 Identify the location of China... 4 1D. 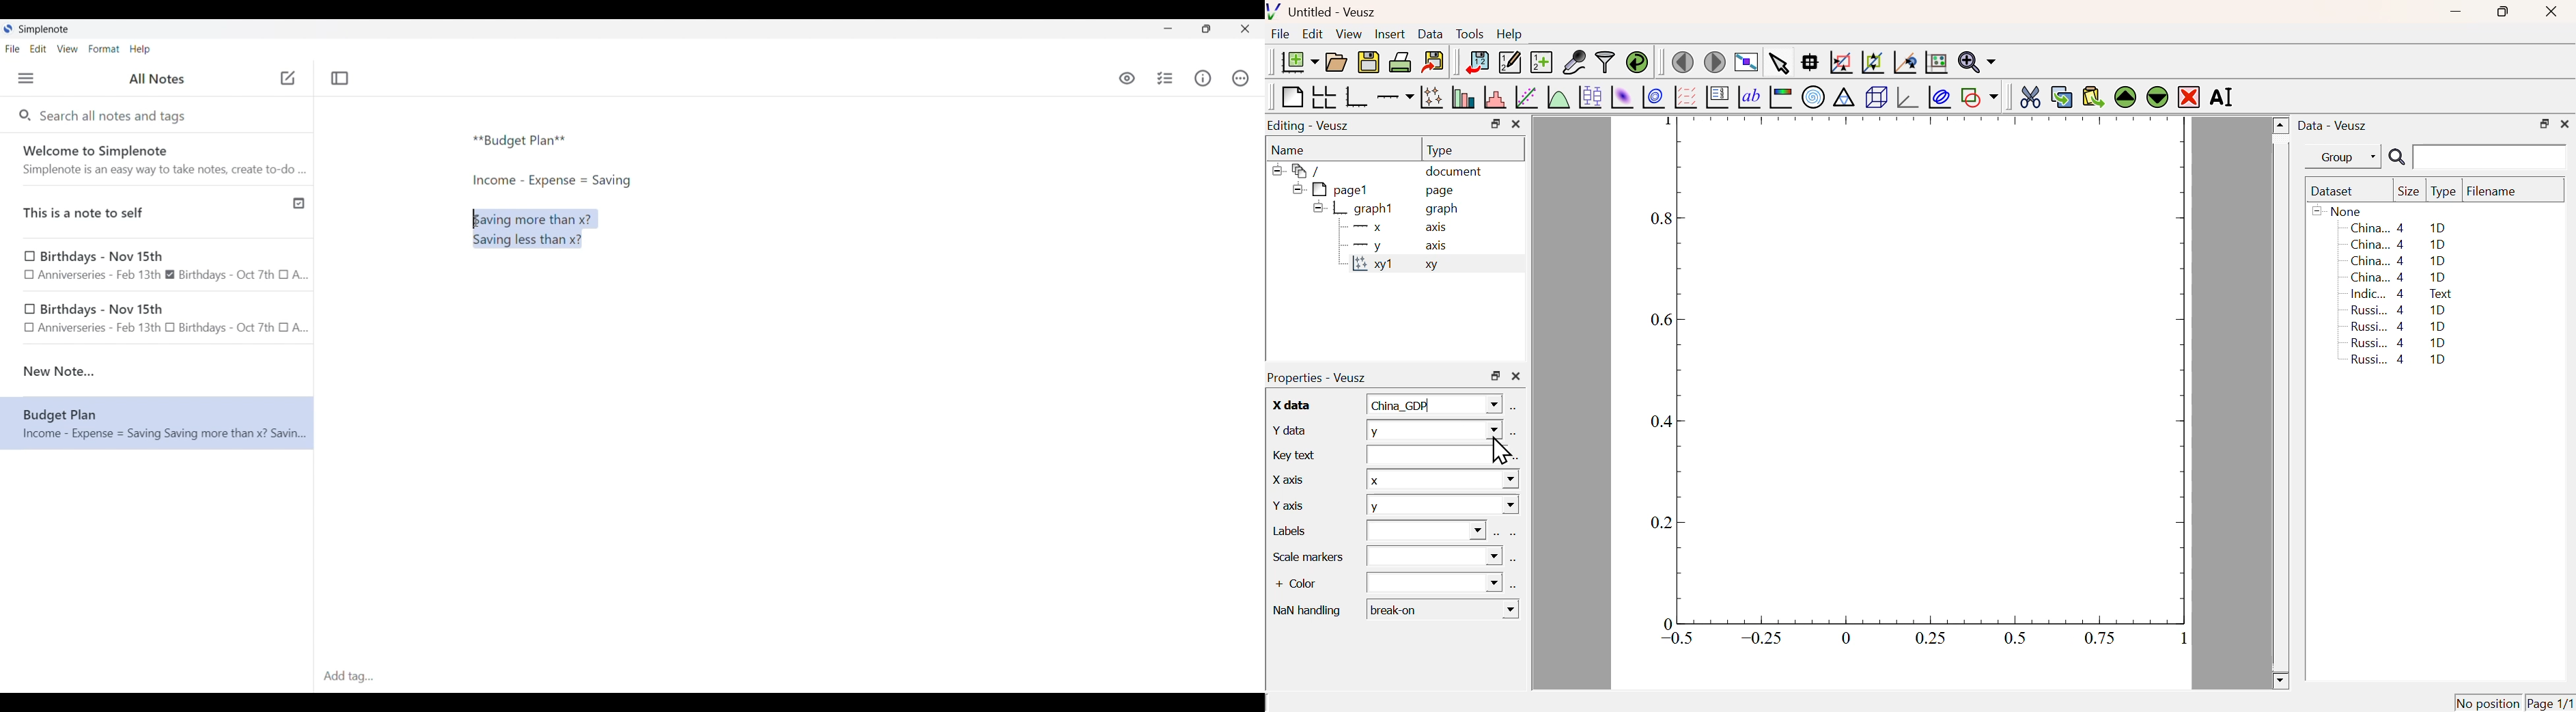
(2398, 228).